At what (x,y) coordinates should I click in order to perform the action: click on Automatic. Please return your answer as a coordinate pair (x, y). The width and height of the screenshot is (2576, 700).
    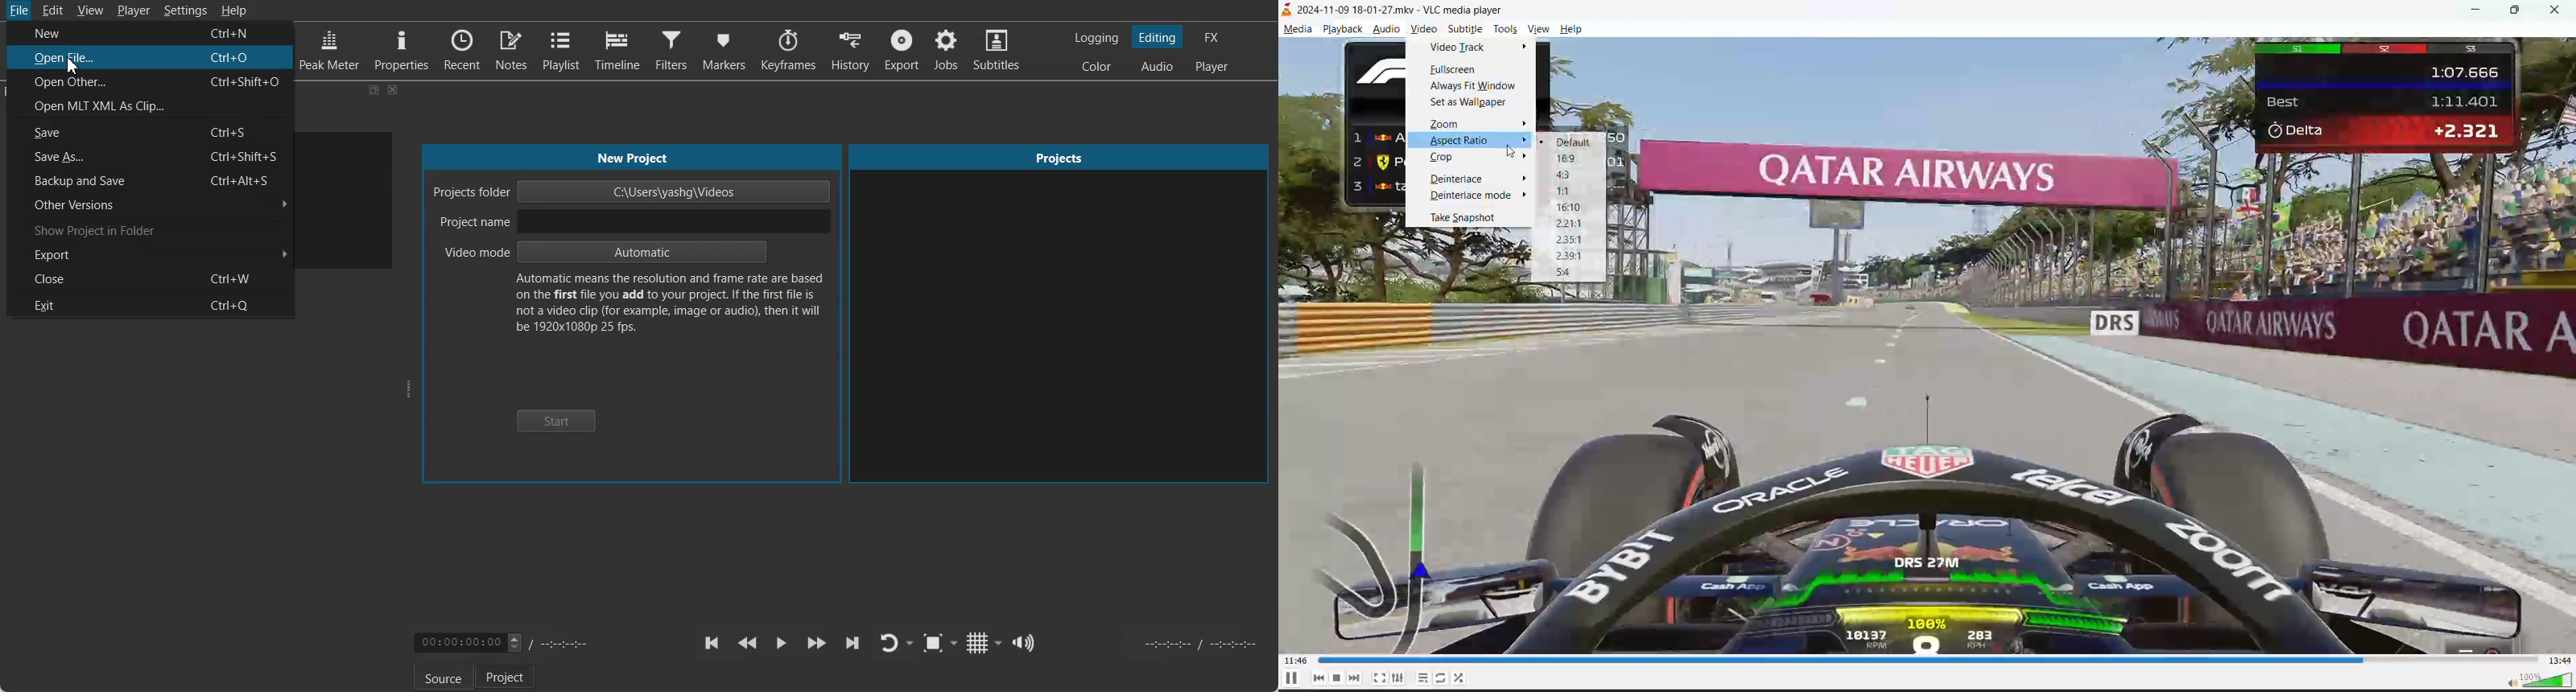
    Looking at the image, I should click on (644, 253).